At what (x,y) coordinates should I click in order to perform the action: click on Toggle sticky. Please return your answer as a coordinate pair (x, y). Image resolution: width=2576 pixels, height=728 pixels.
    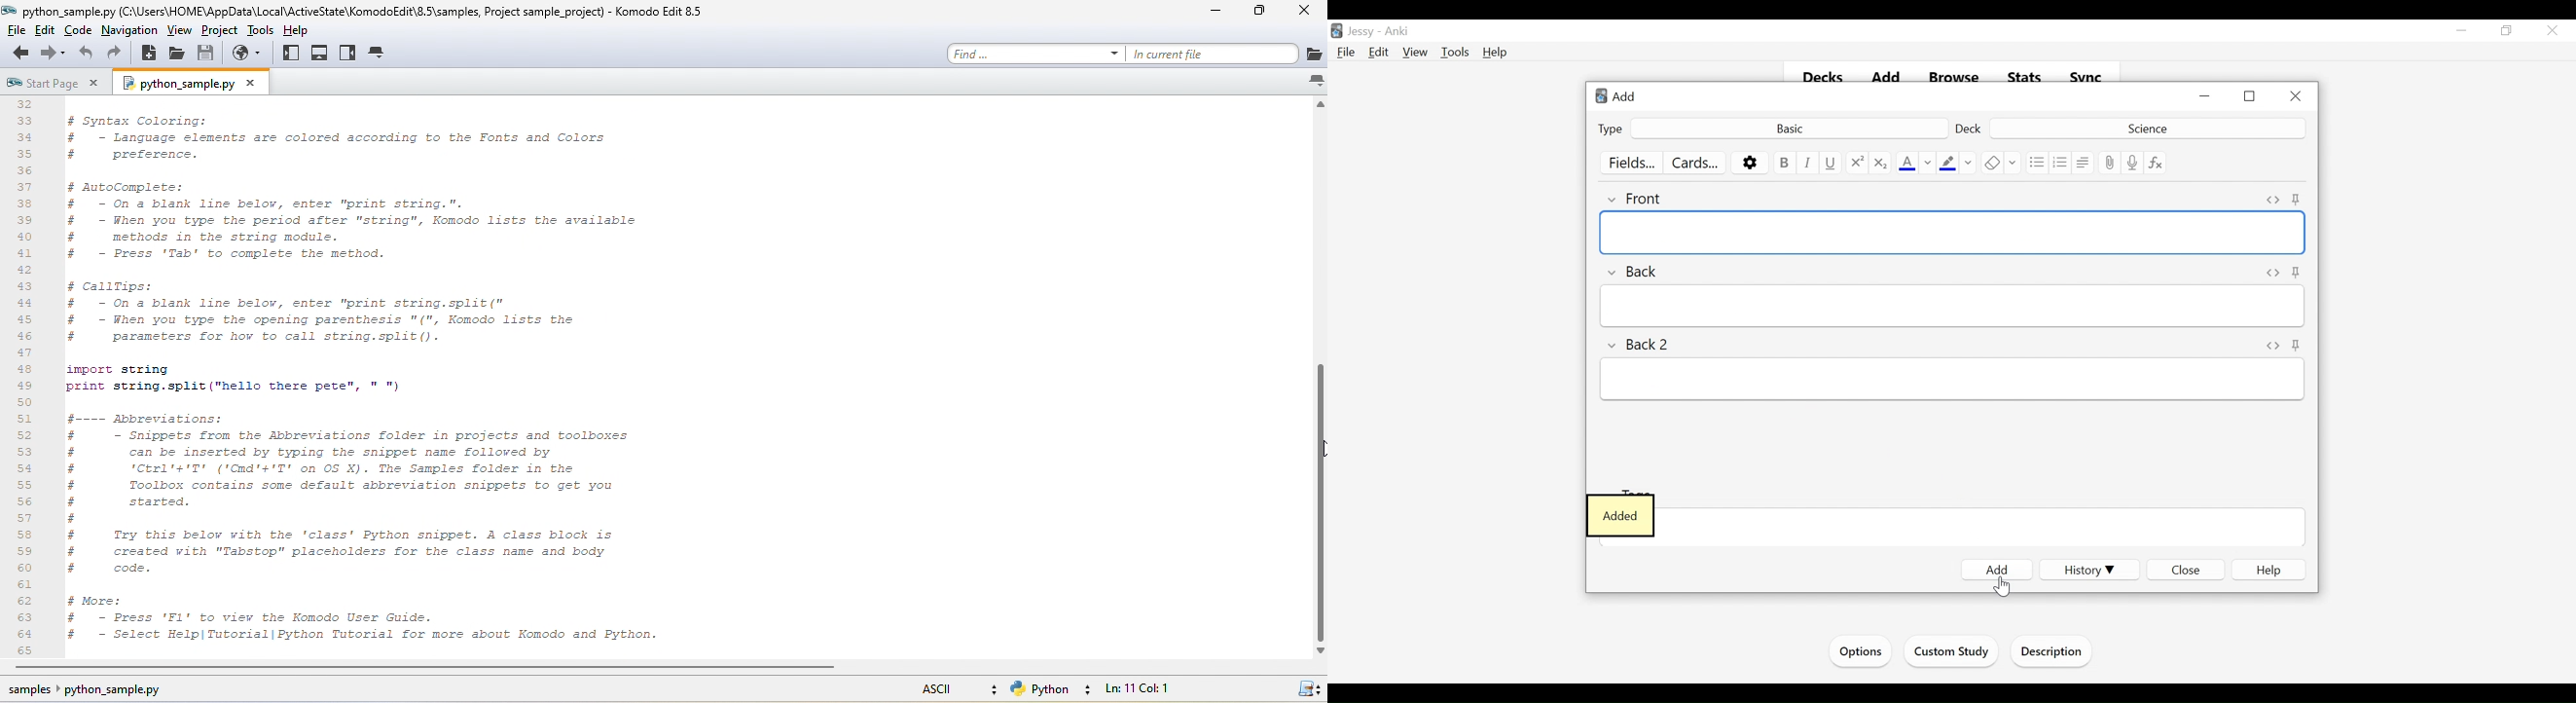
    Looking at the image, I should click on (2301, 198).